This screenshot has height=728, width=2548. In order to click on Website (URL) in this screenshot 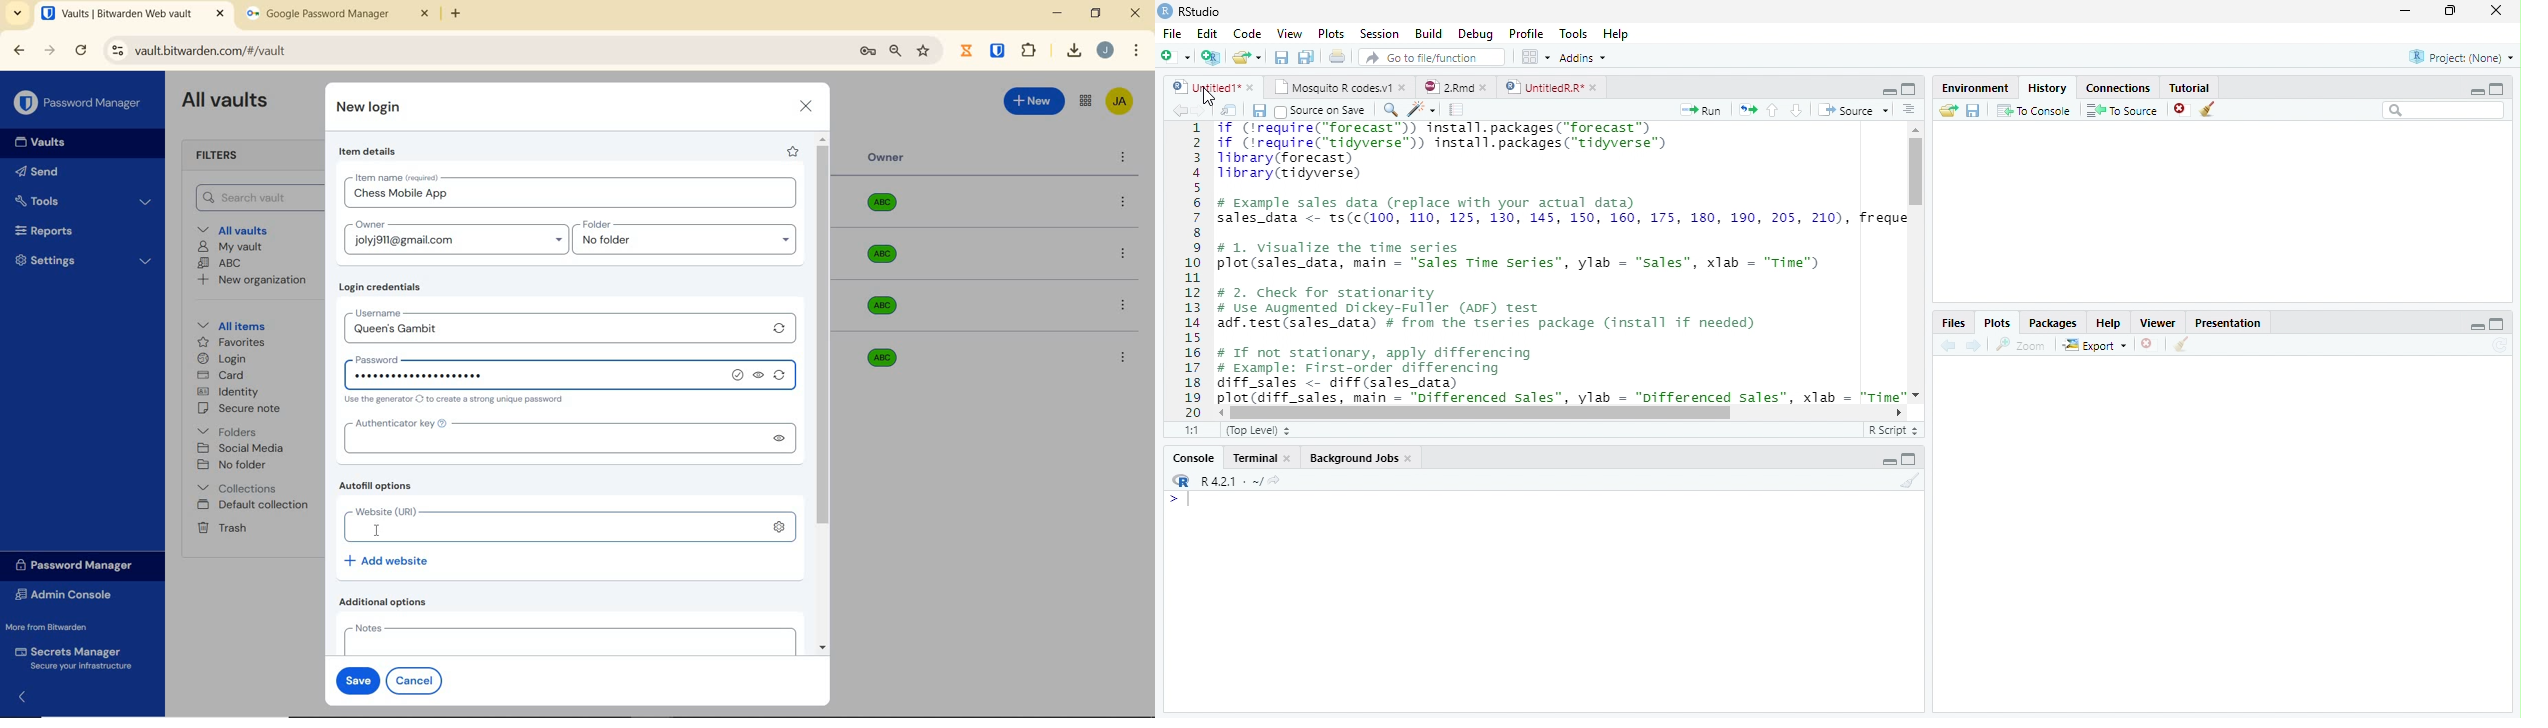, I will do `click(550, 525)`.